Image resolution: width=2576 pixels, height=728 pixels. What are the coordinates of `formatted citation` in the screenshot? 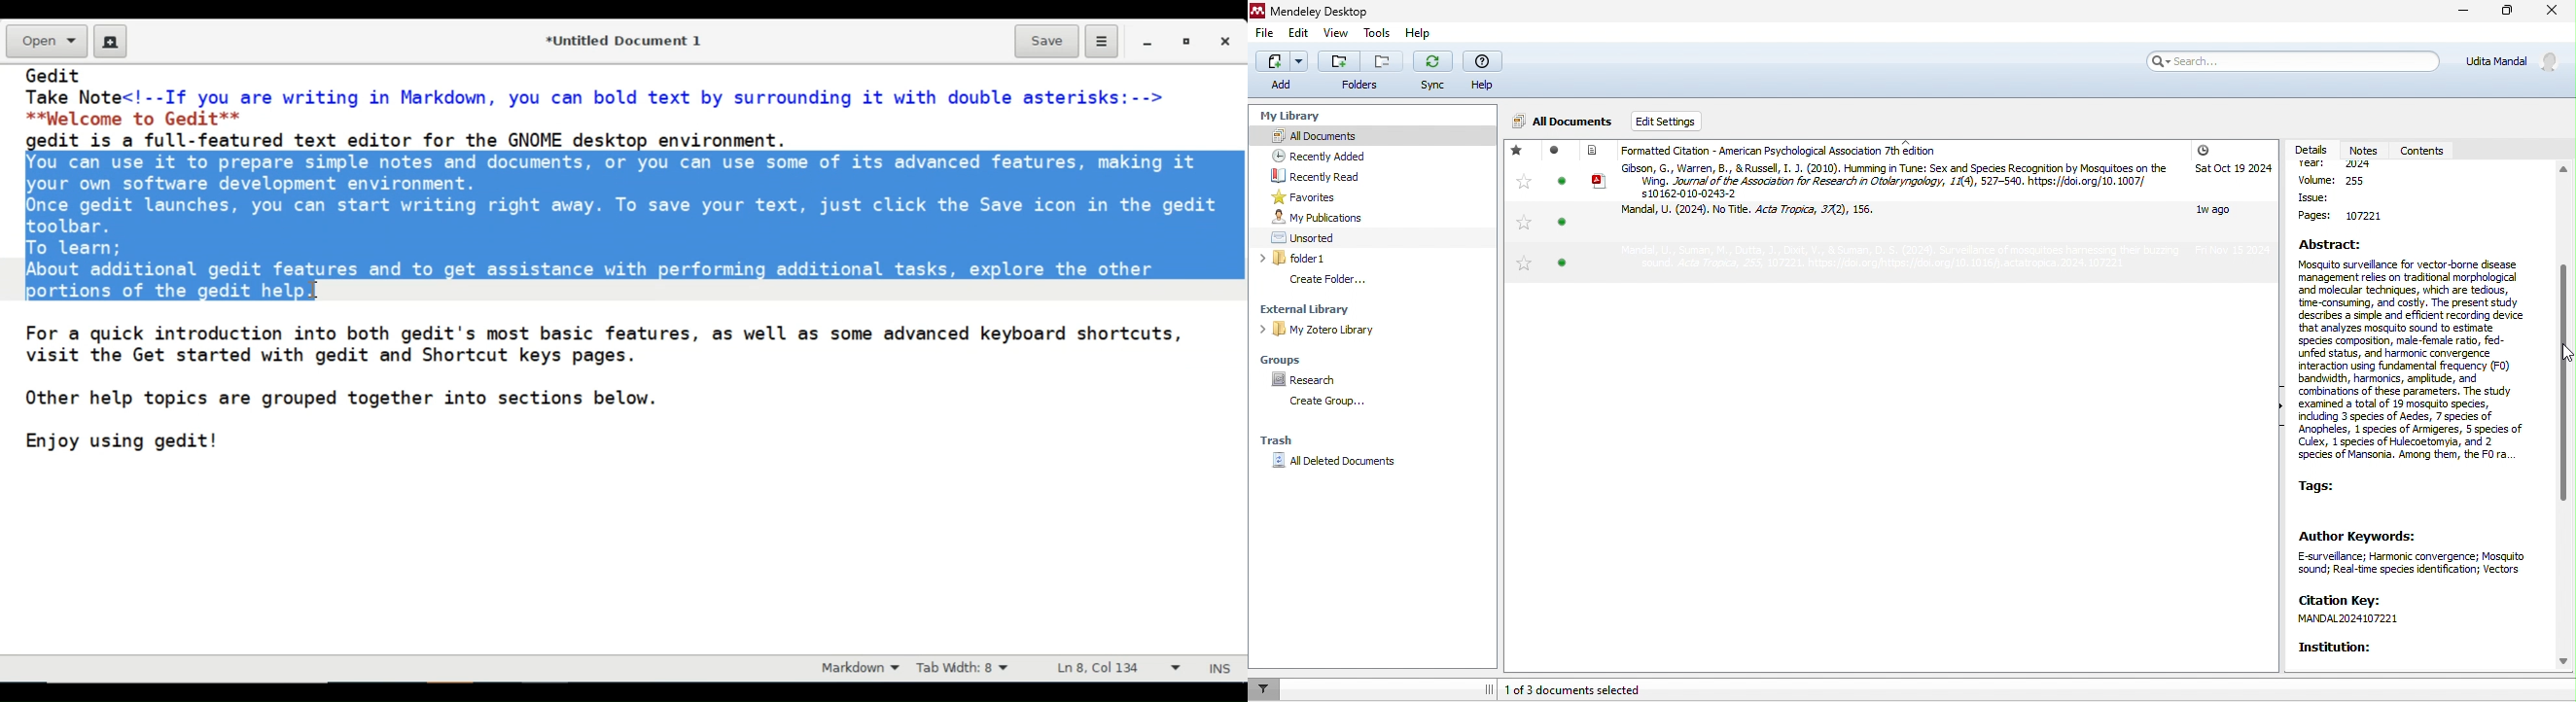 It's located at (1771, 151).